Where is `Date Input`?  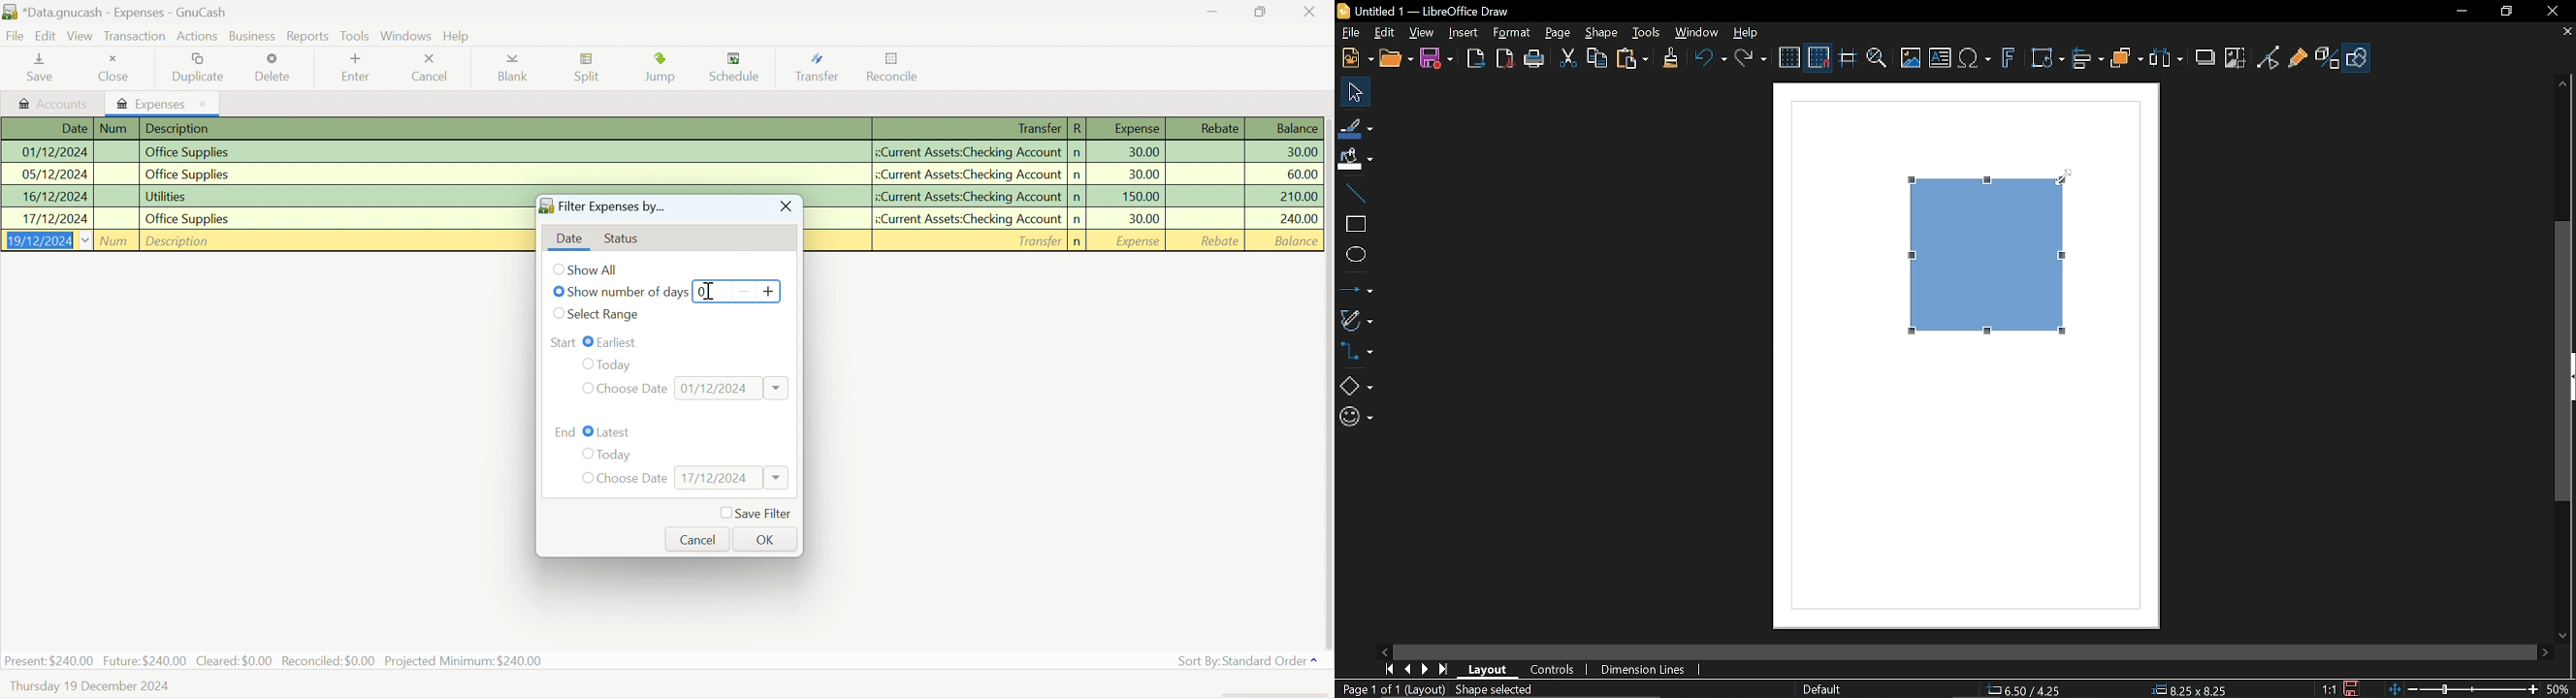 Date Input is located at coordinates (732, 478).